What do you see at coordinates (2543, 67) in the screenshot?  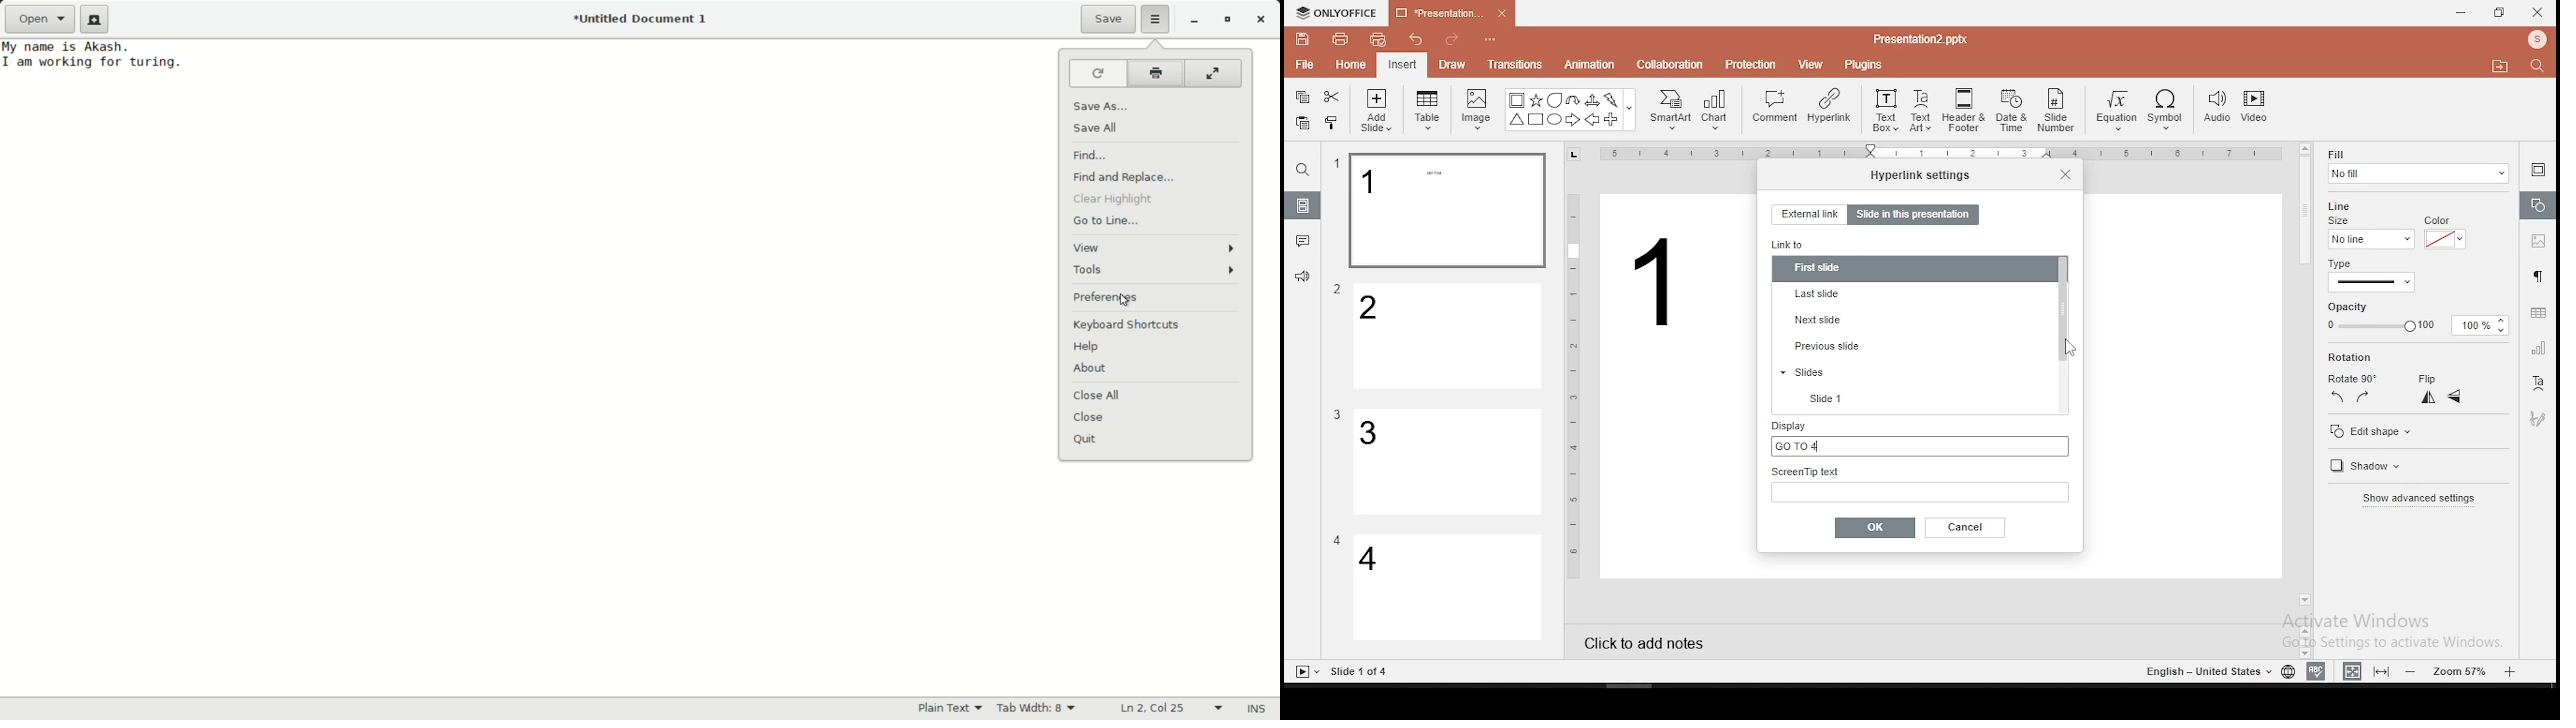 I see `Search` at bounding box center [2543, 67].